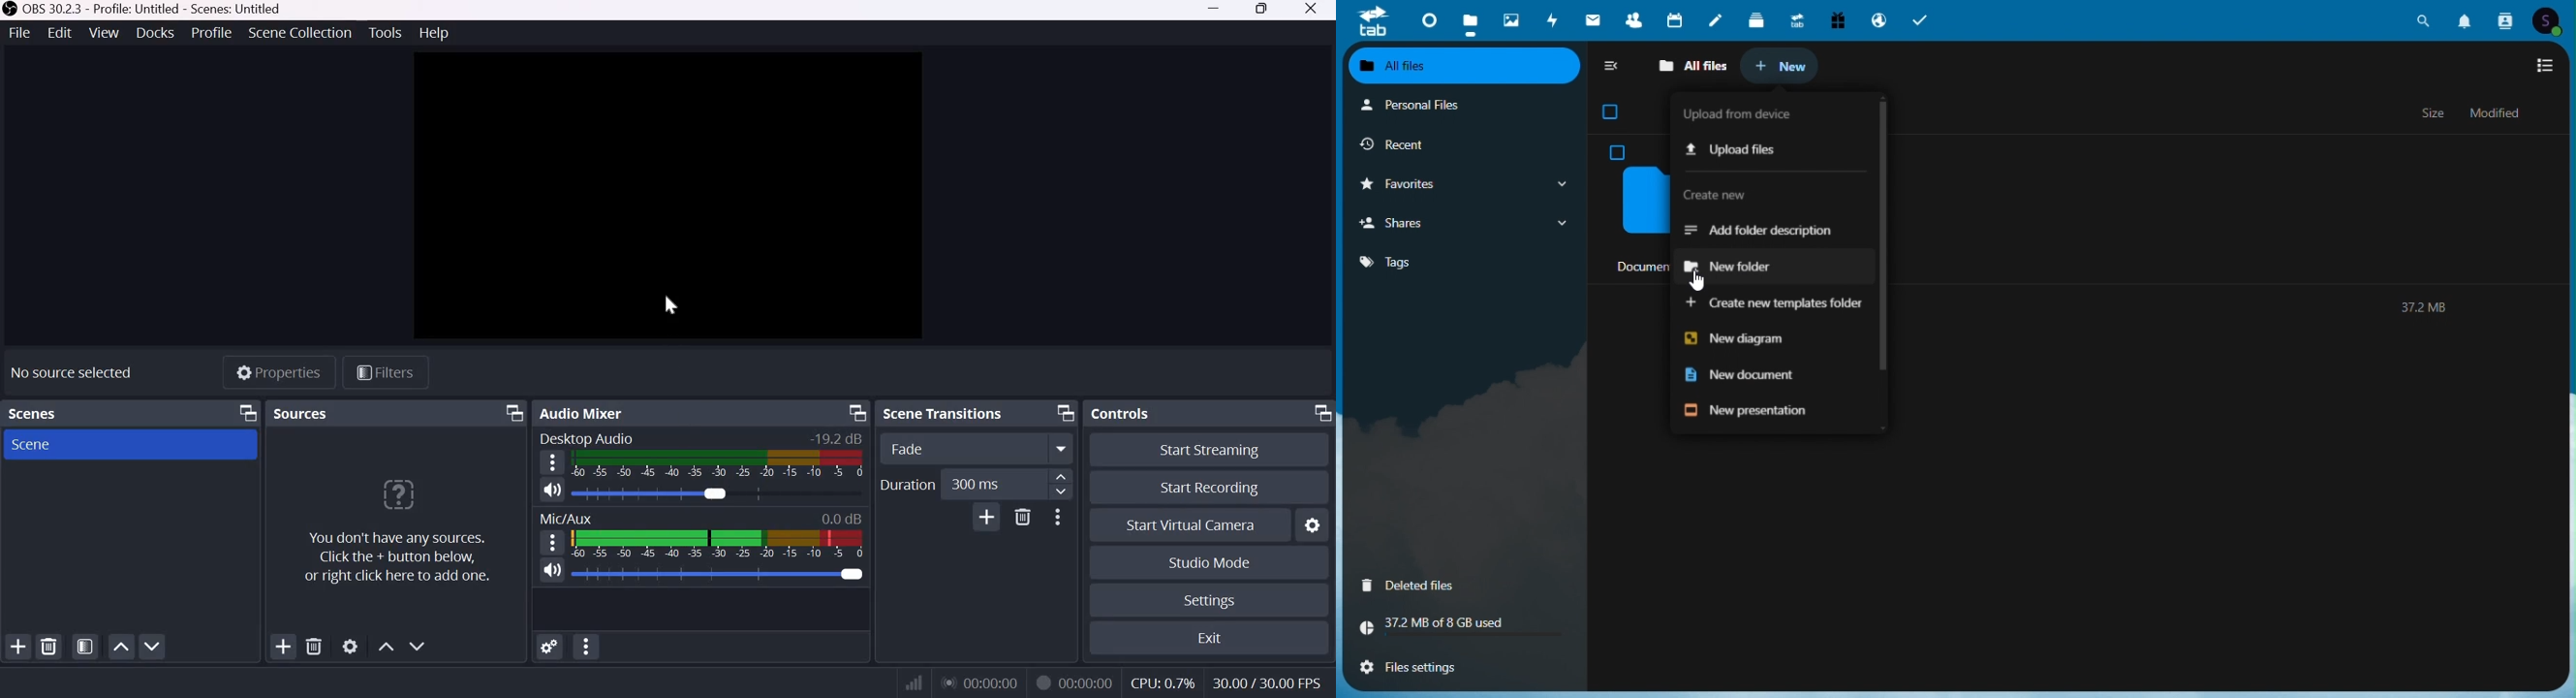  Describe the element at coordinates (1459, 587) in the screenshot. I see `Deleted files` at that location.